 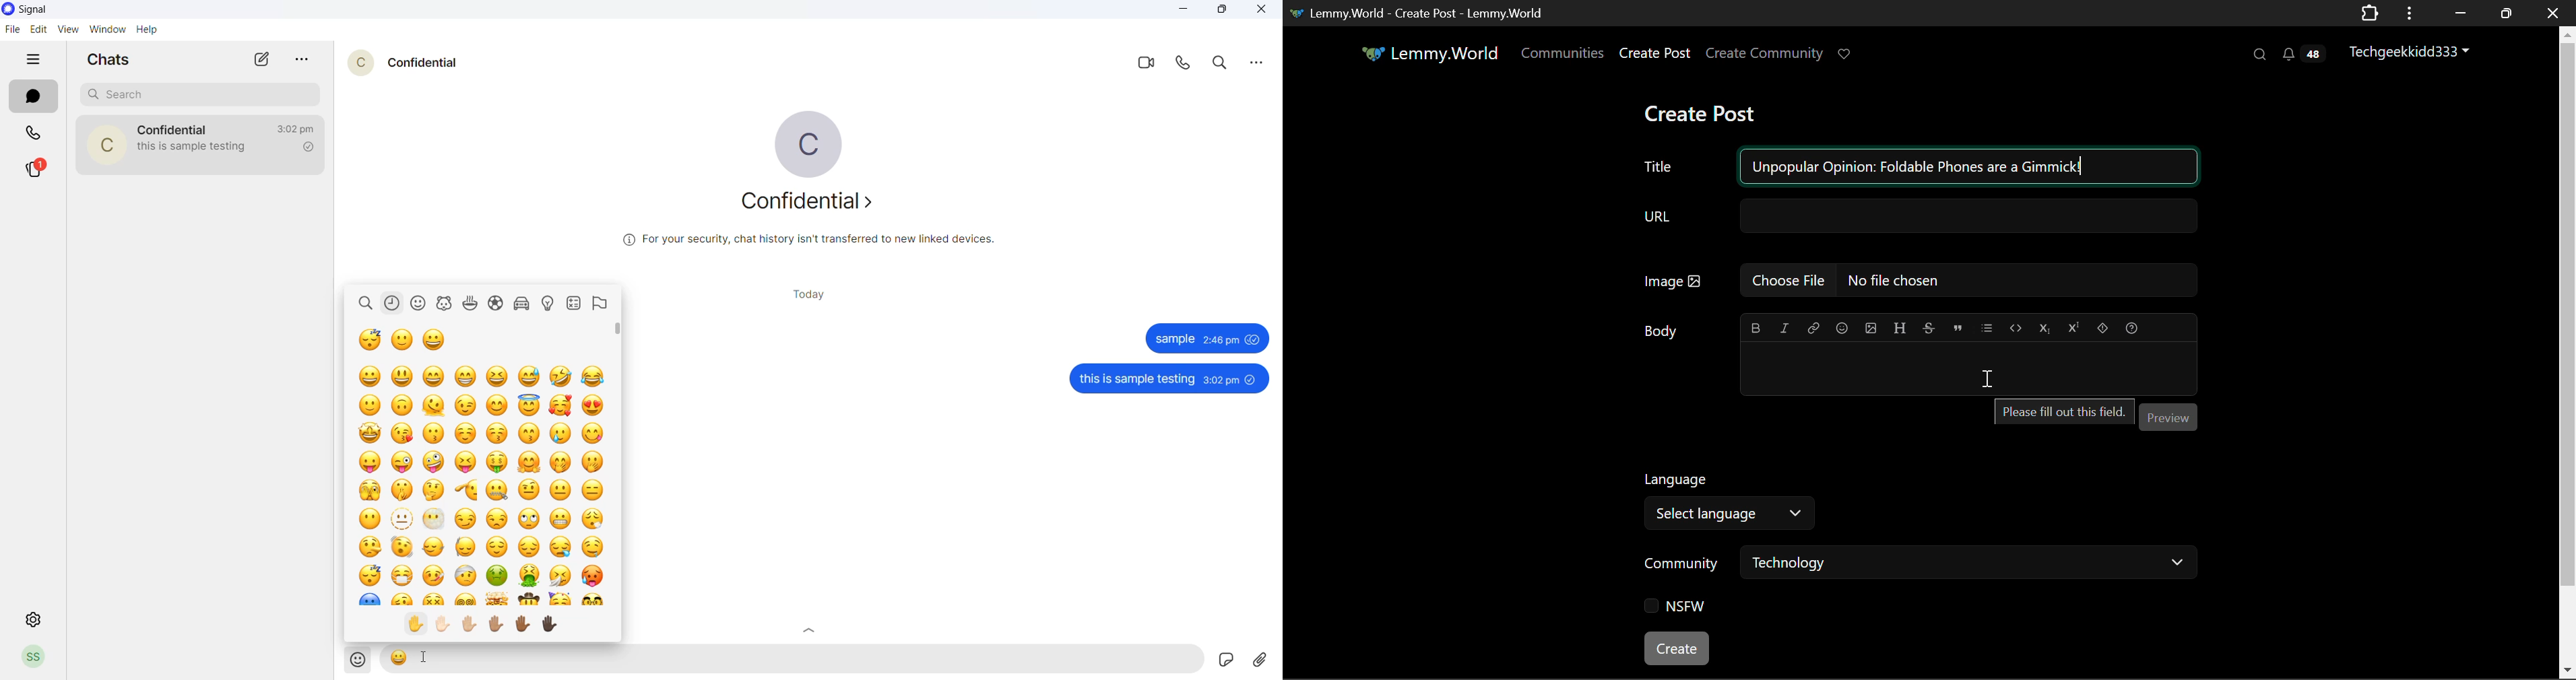 What do you see at coordinates (2060, 411) in the screenshot?
I see `Please fill out this field.` at bounding box center [2060, 411].